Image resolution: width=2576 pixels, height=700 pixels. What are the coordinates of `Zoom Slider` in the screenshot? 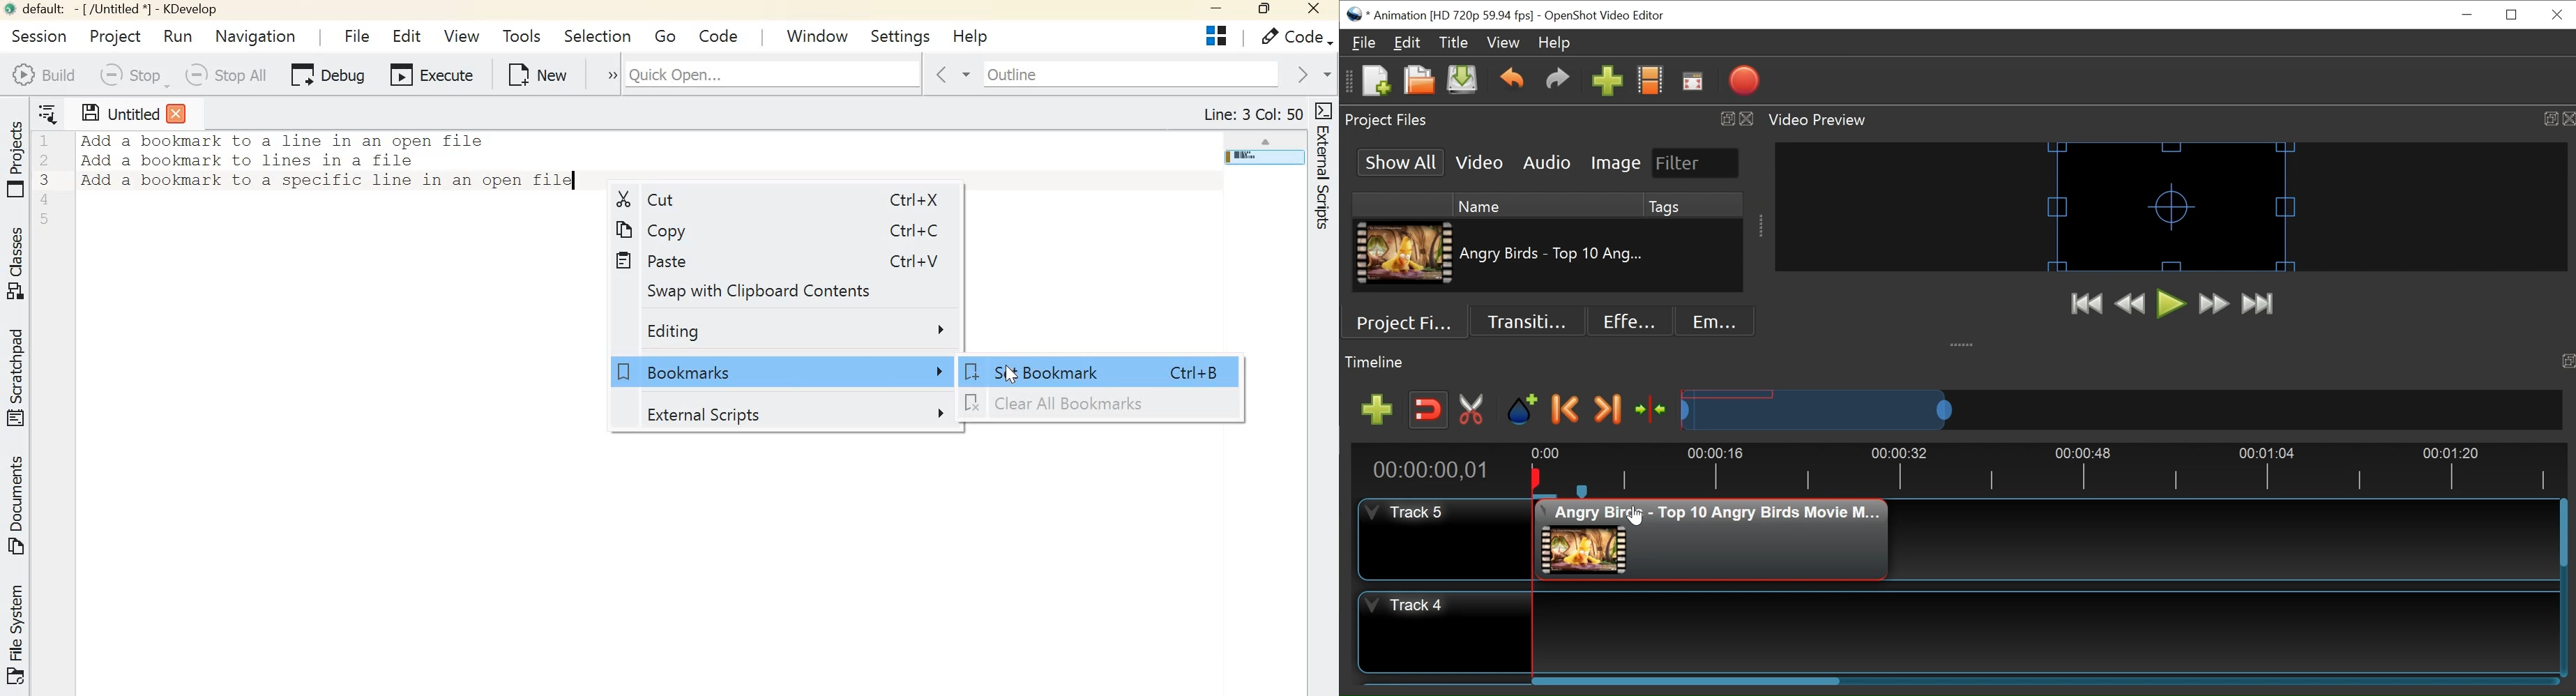 It's located at (2121, 409).